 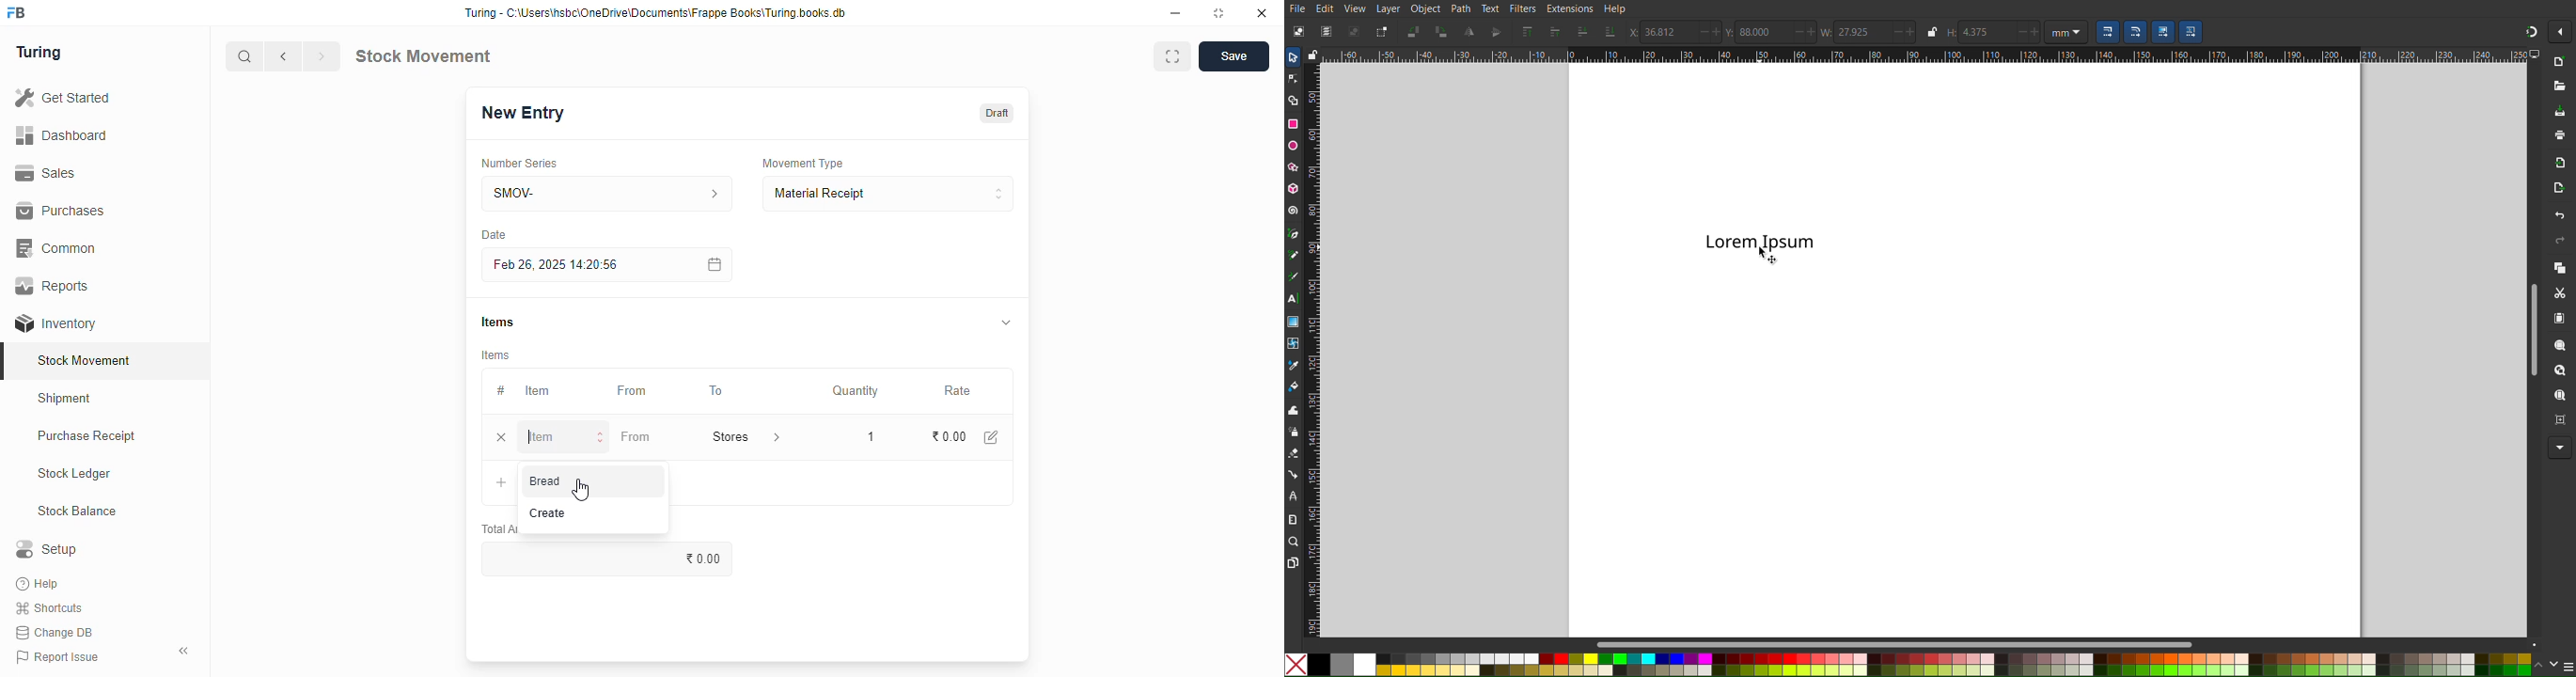 I want to click on Horizontal Ruler, so click(x=1925, y=56).